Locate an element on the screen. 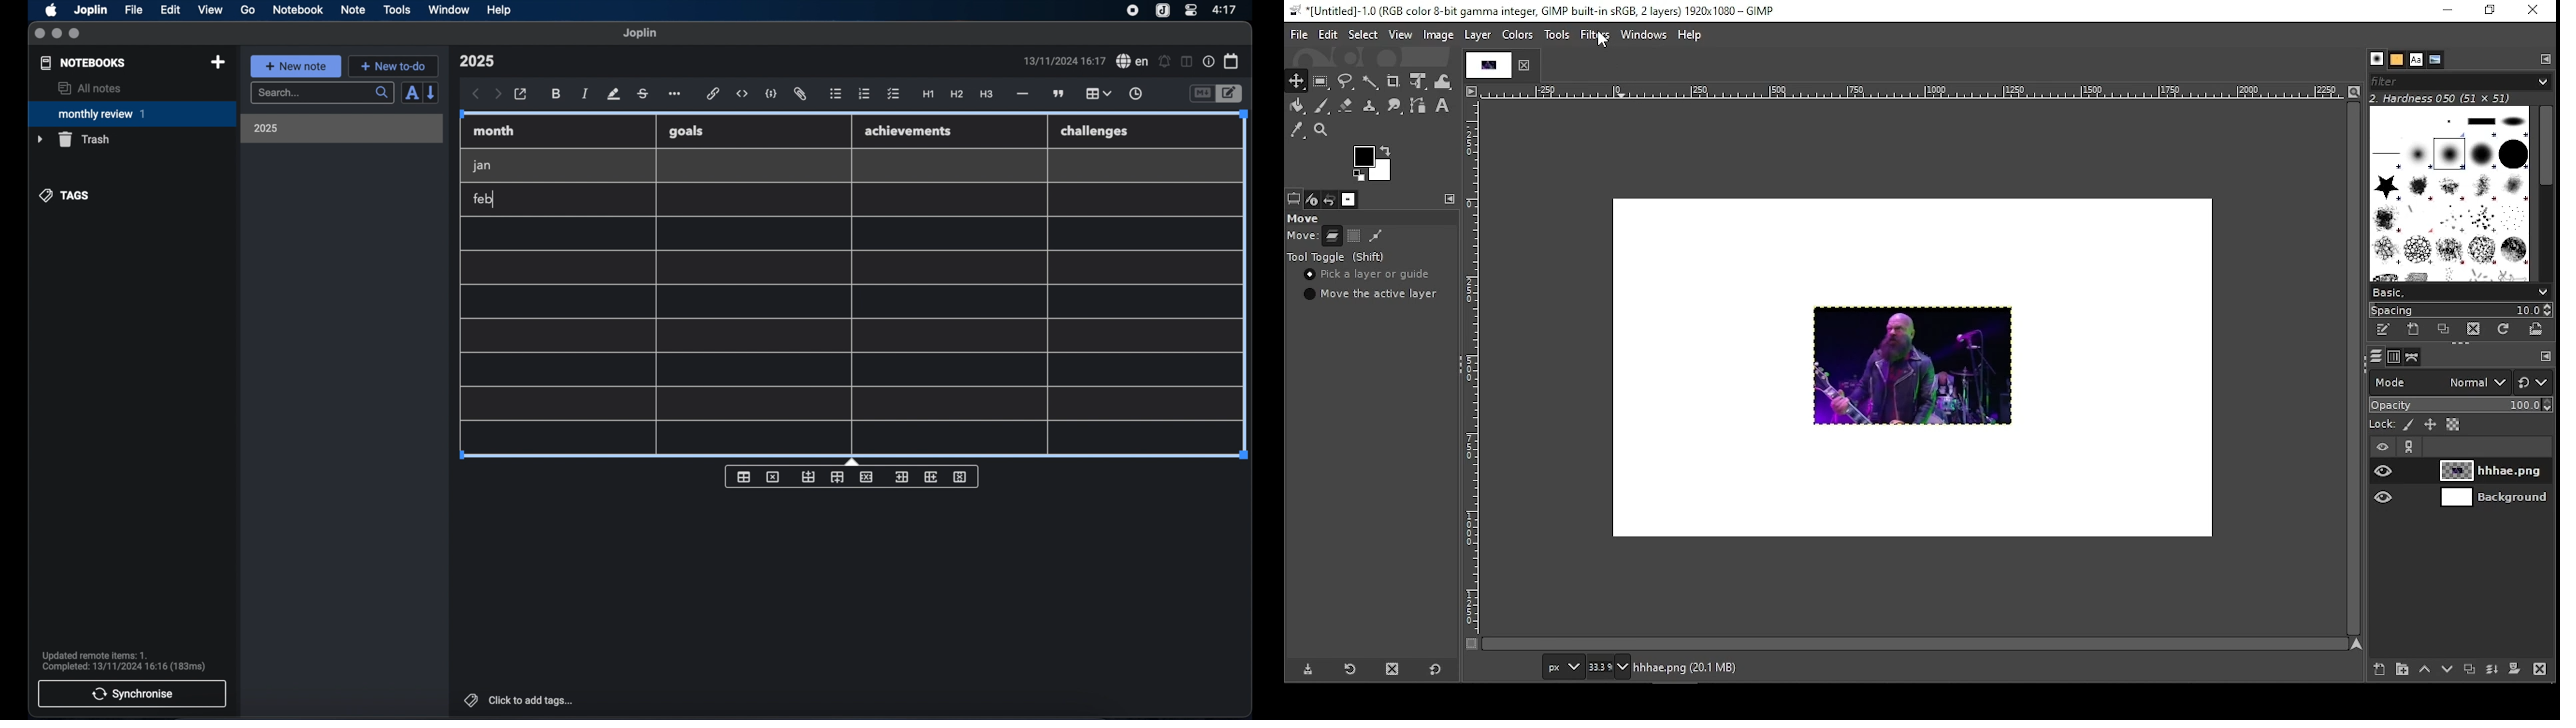  mode is located at coordinates (2438, 384).